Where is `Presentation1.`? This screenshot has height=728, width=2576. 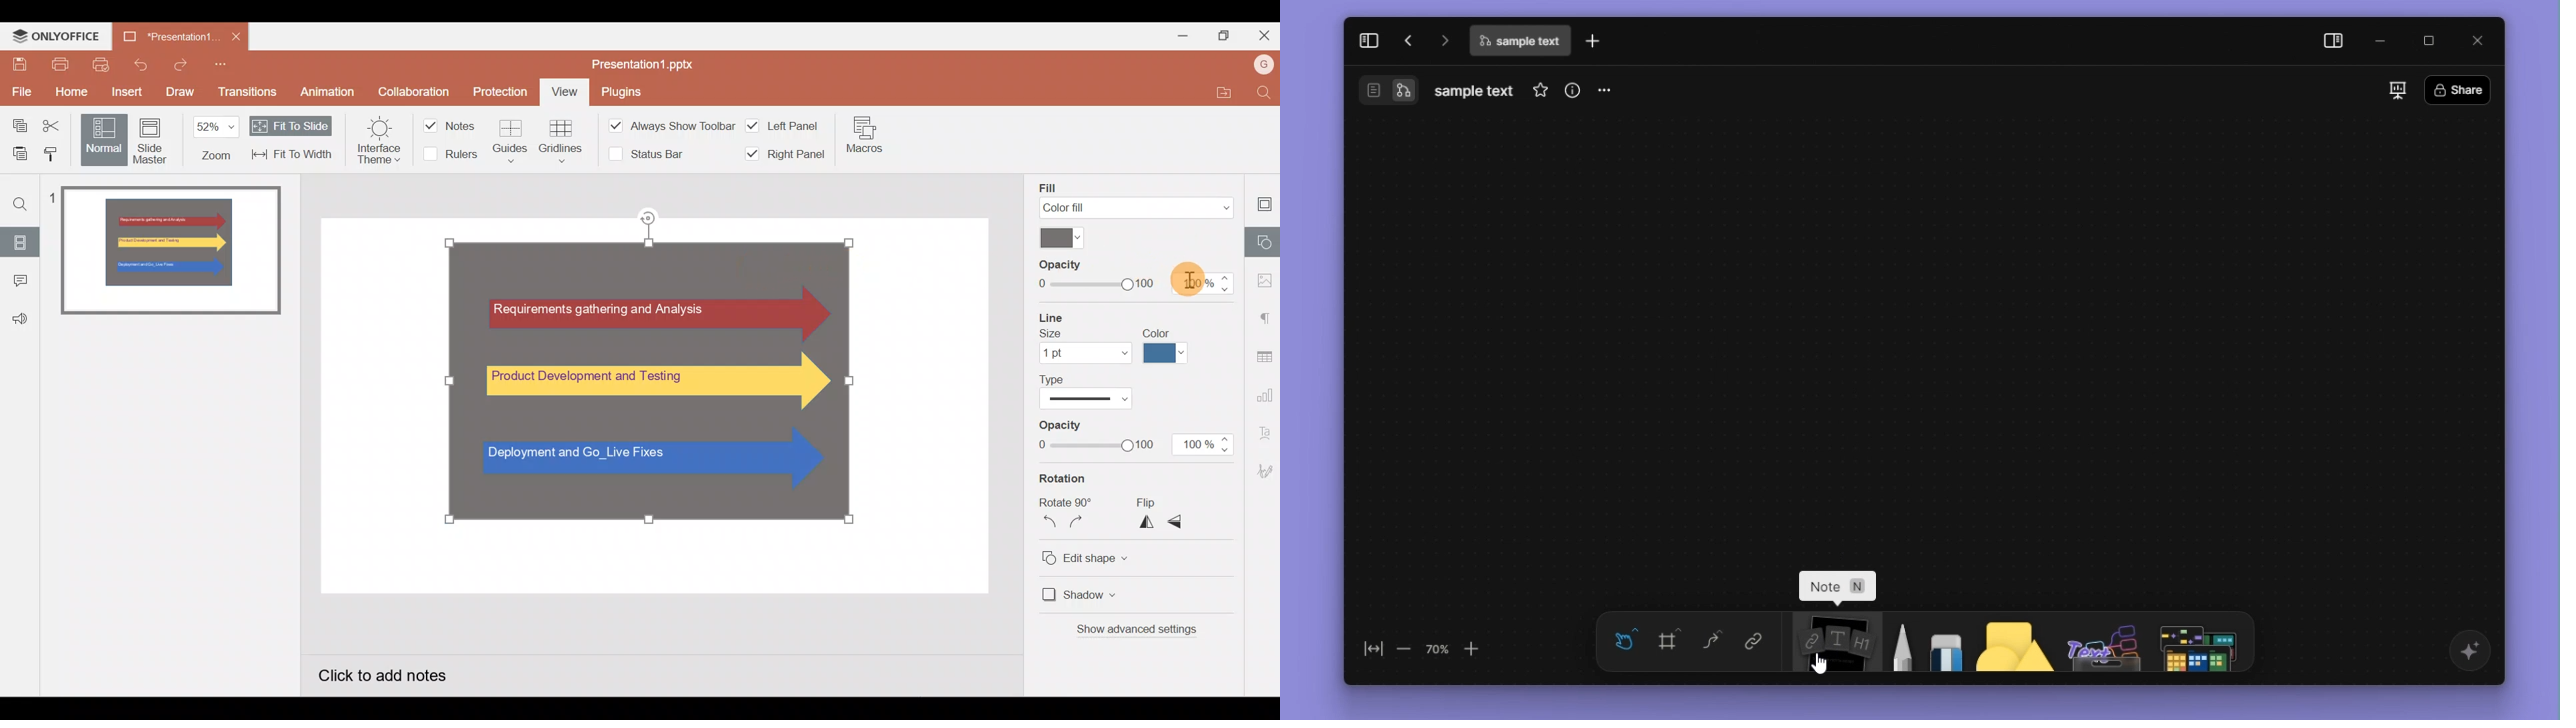
Presentation1. is located at coordinates (168, 37).